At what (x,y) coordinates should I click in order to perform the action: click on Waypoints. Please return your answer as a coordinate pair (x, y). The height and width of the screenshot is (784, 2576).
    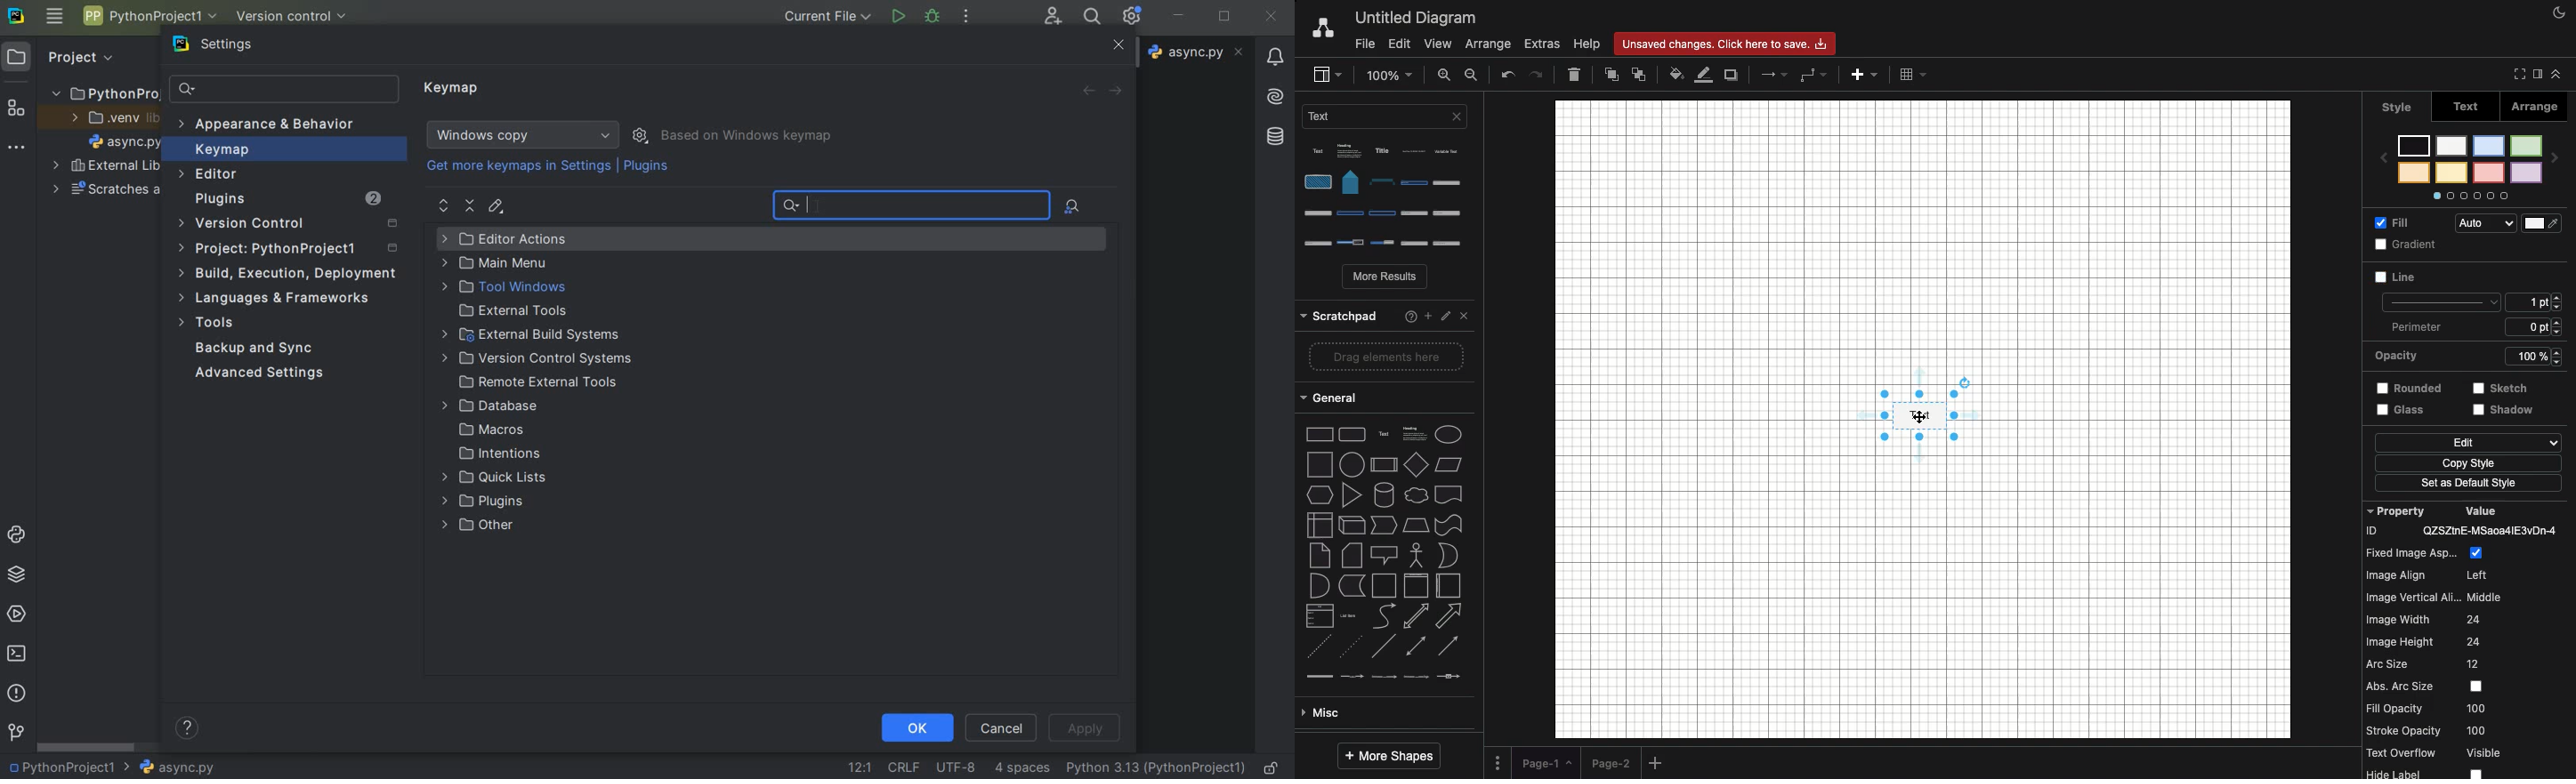
    Looking at the image, I should click on (1813, 76).